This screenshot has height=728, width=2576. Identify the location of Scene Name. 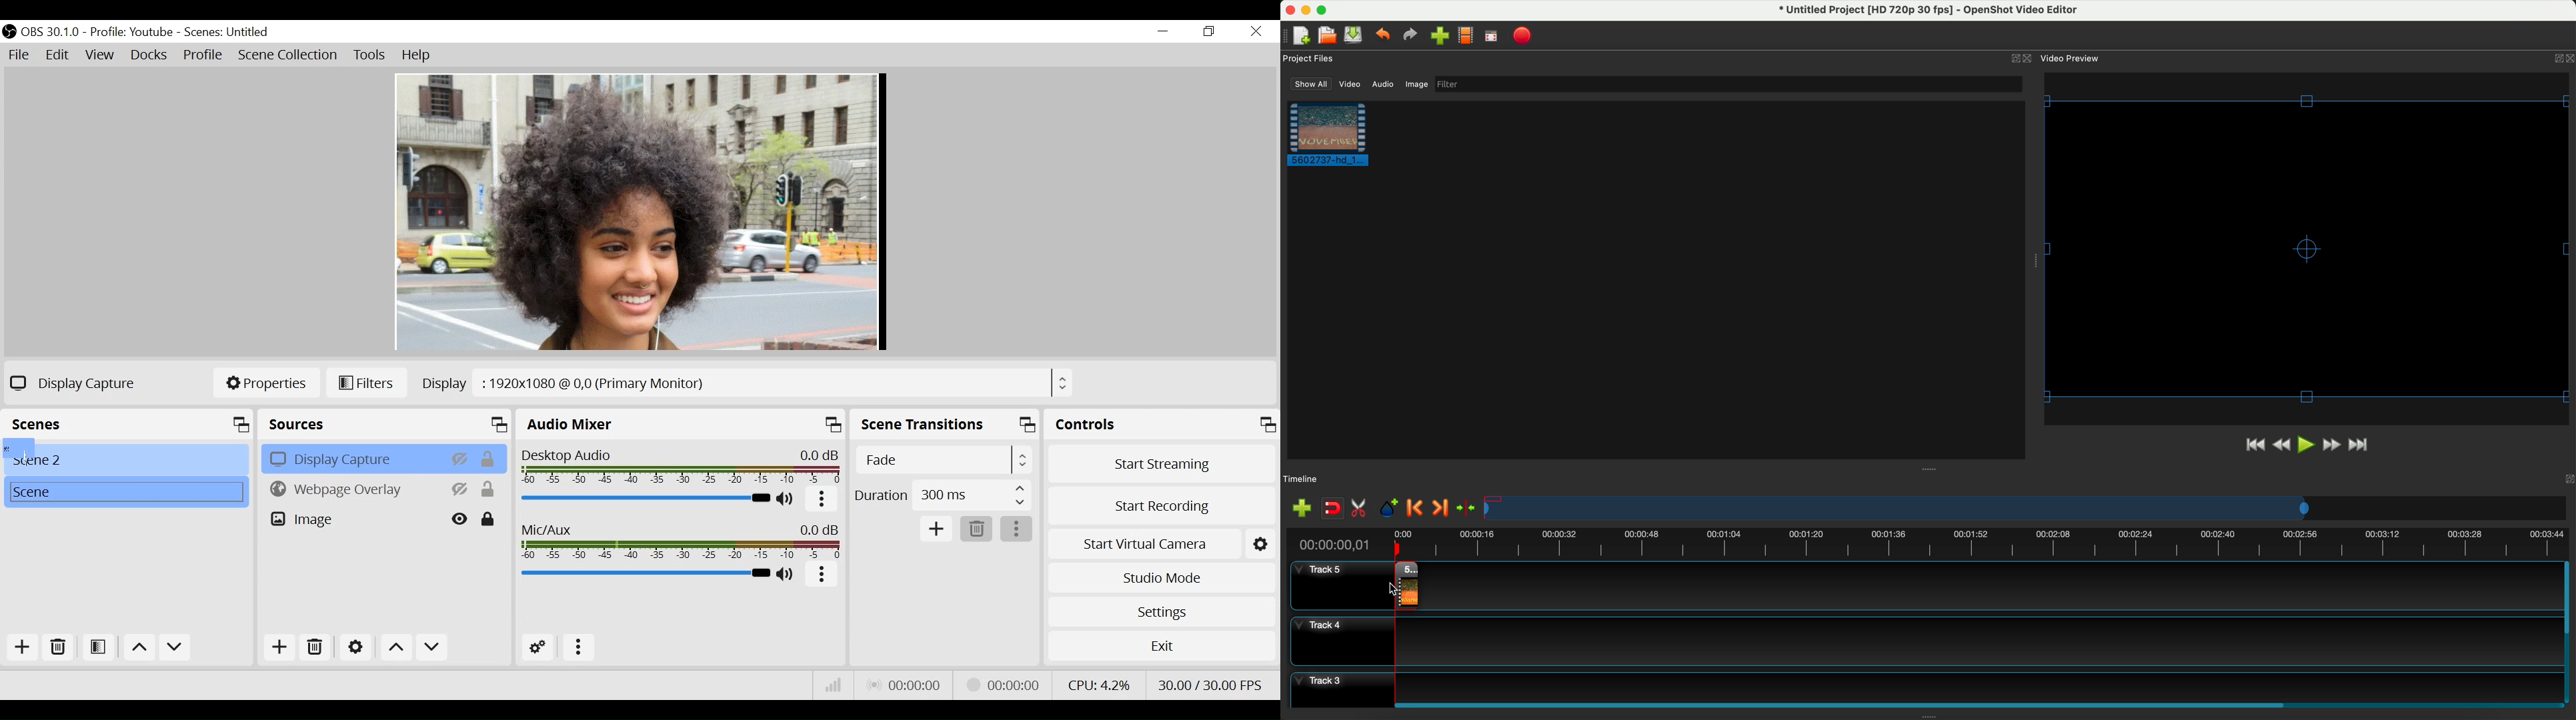
(227, 33).